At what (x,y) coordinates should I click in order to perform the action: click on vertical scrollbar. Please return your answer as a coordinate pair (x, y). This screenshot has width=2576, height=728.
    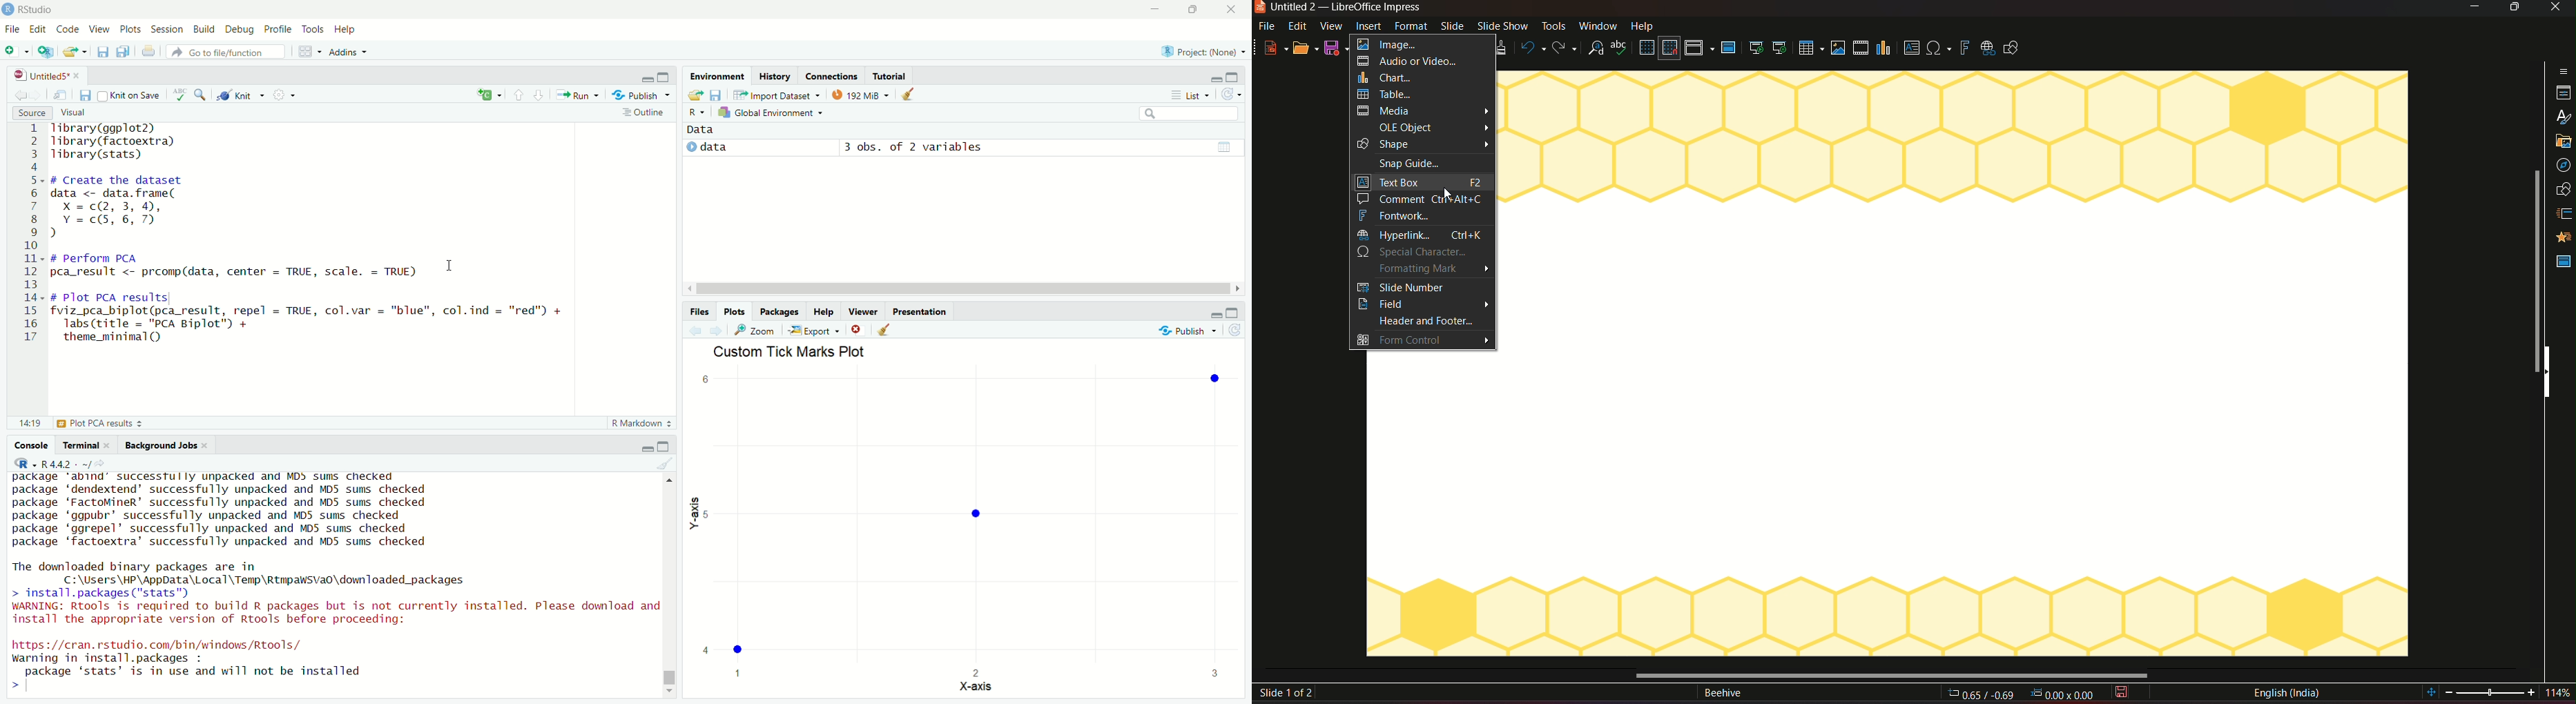
    Looking at the image, I should click on (670, 678).